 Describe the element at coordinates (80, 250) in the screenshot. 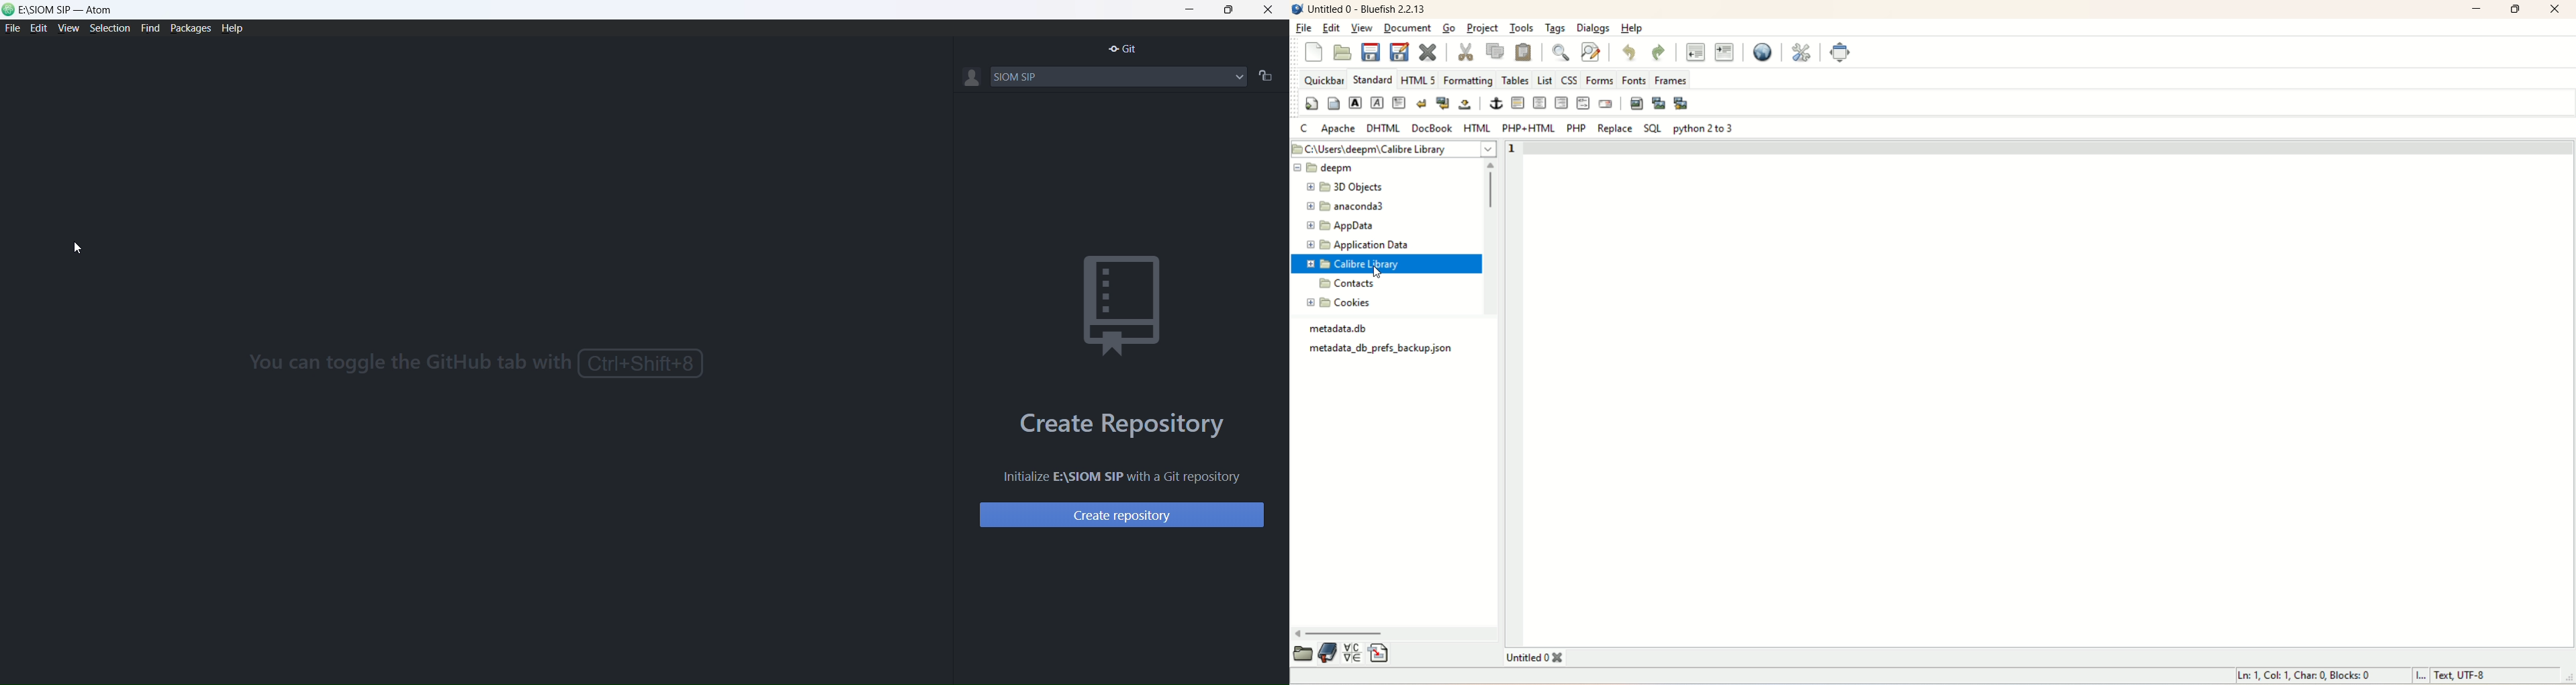

I see `cursor` at that location.